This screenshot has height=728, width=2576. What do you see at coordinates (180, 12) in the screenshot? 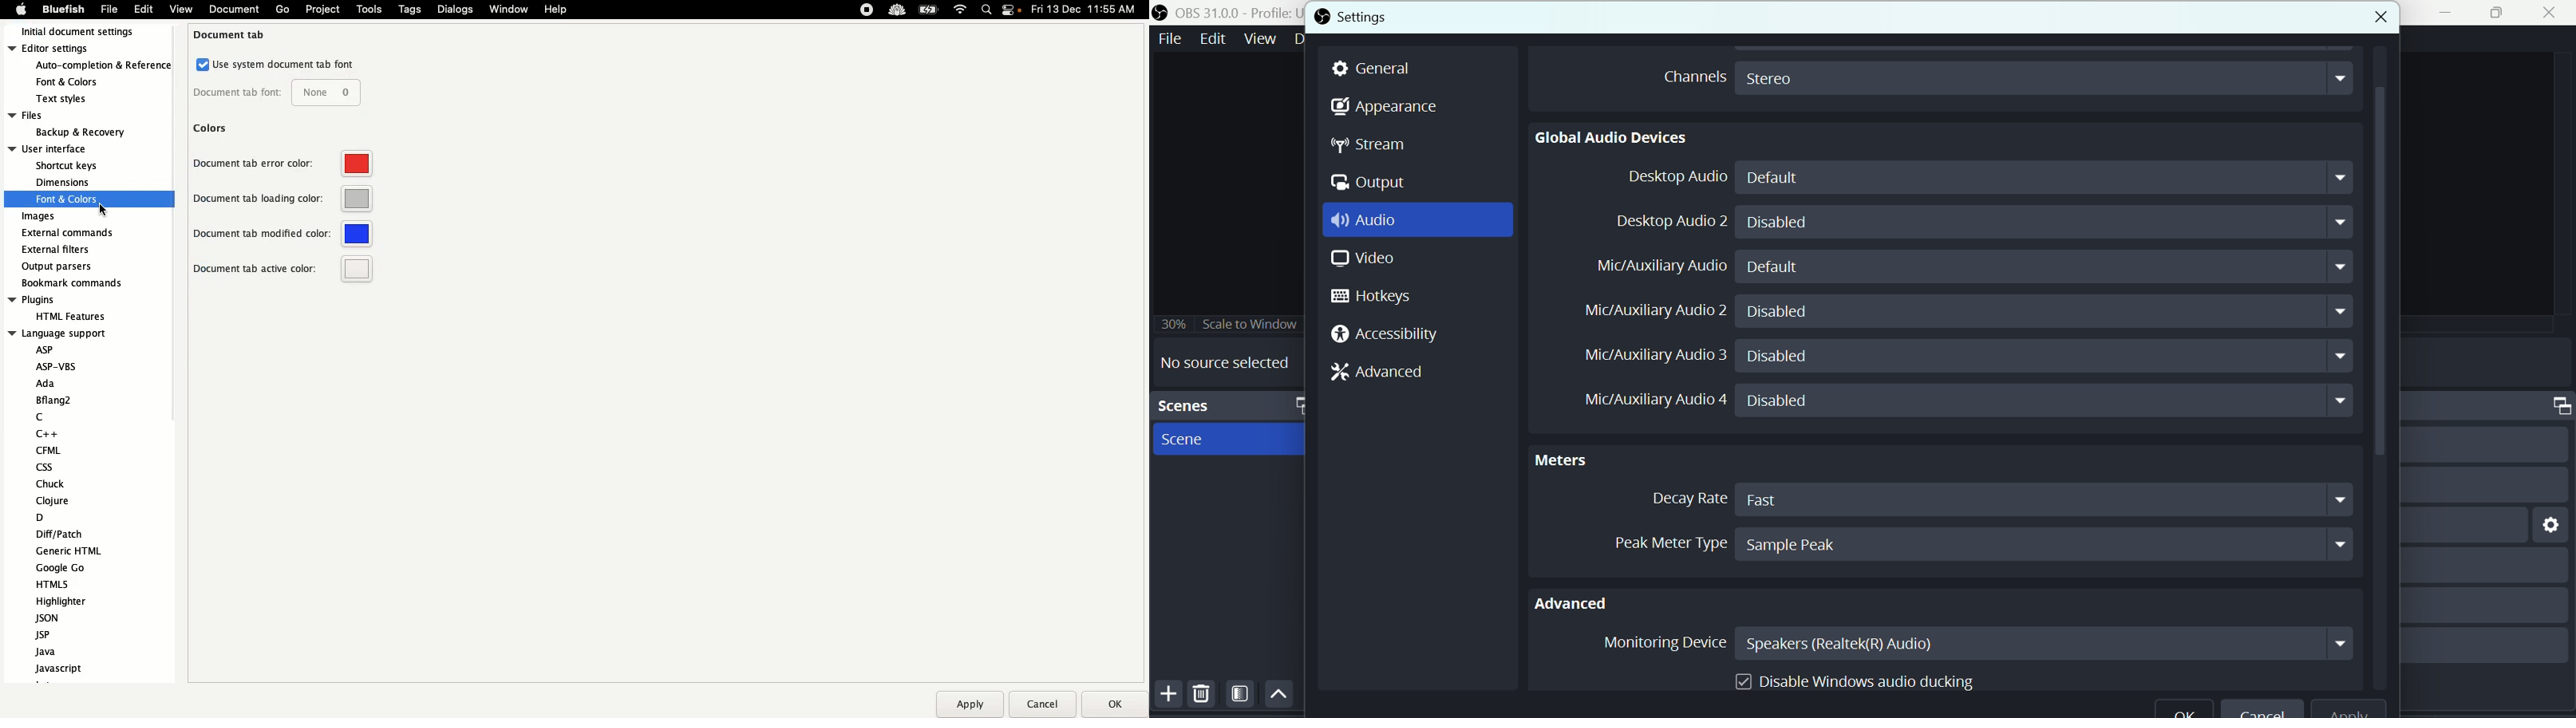
I see `view` at bounding box center [180, 12].